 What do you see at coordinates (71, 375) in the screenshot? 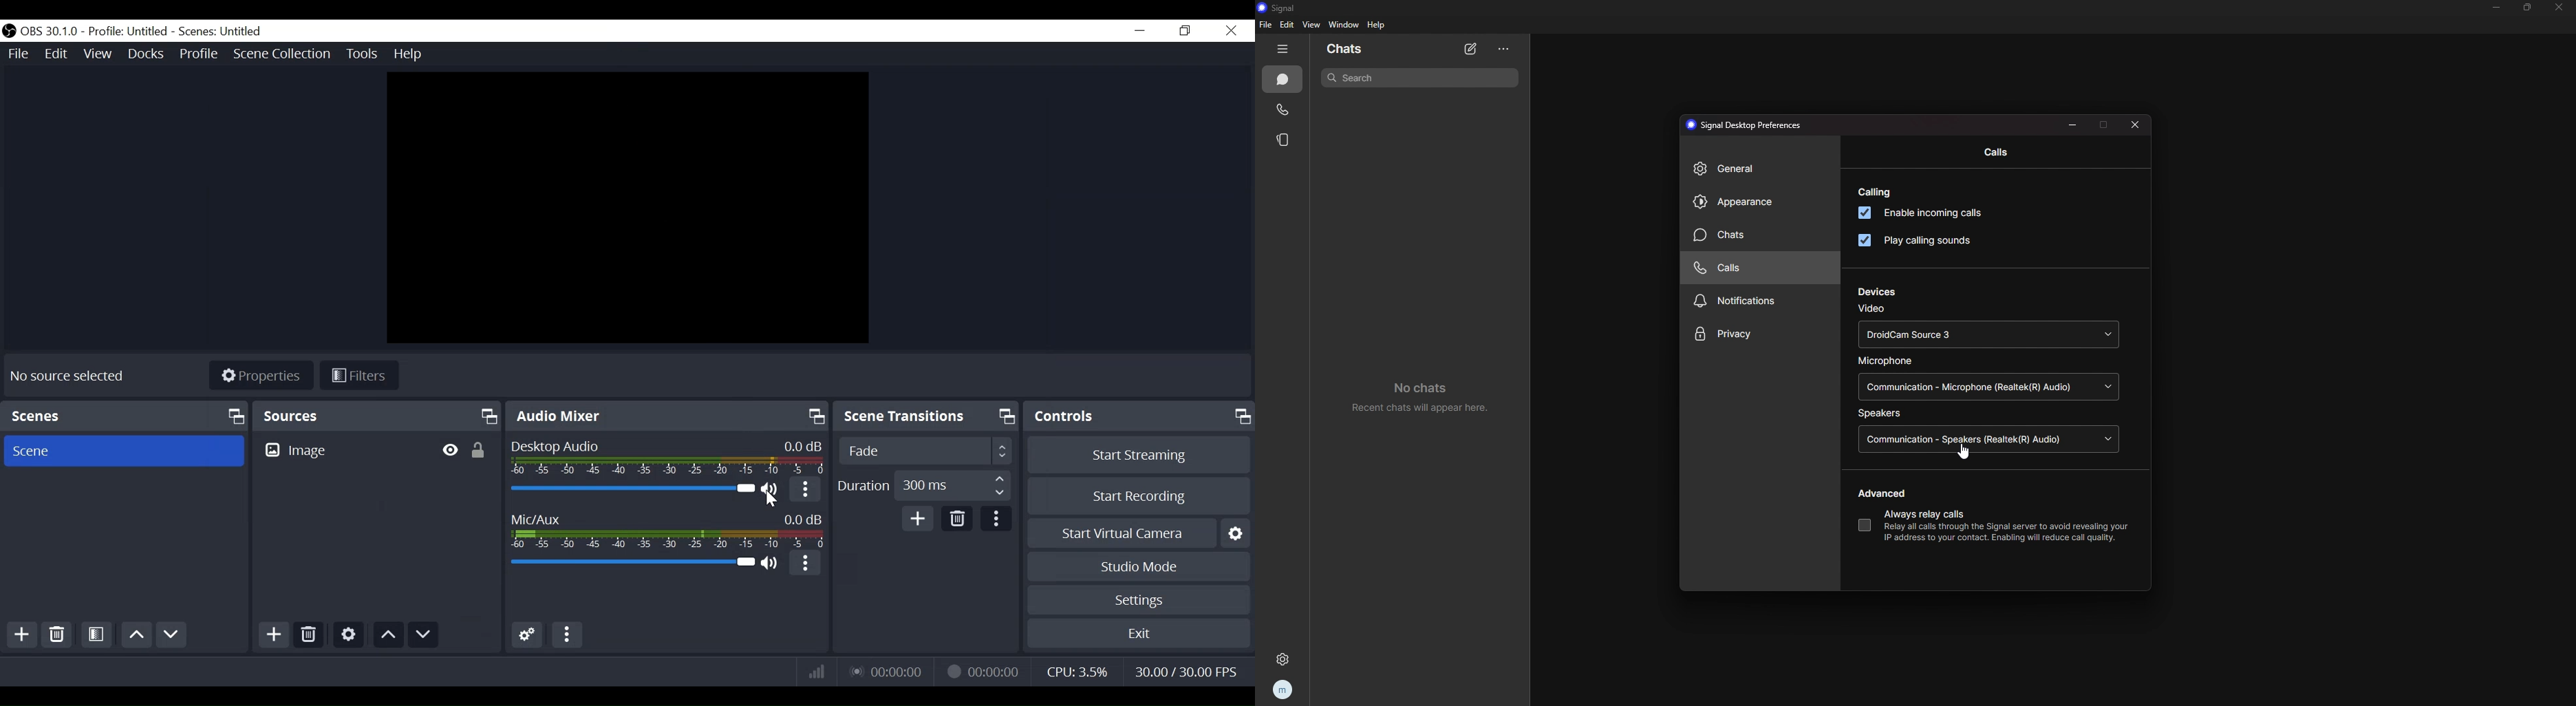
I see `No Source selected` at bounding box center [71, 375].